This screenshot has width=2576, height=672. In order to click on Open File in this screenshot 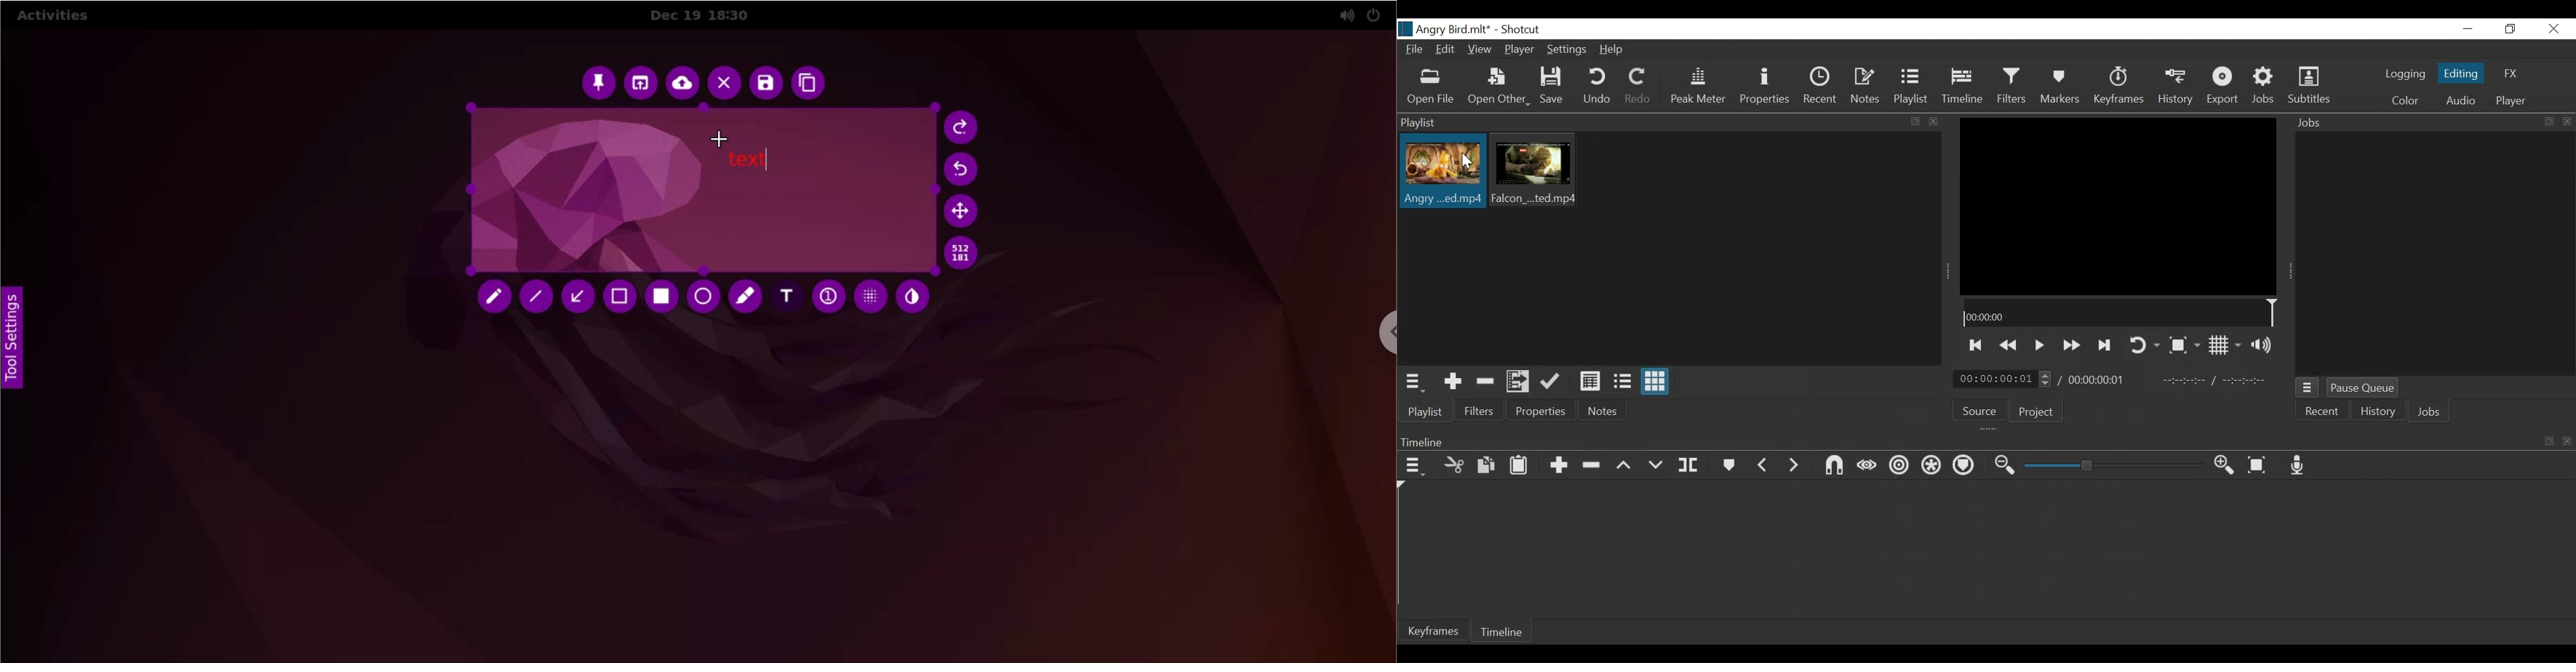, I will do `click(1431, 86)`.